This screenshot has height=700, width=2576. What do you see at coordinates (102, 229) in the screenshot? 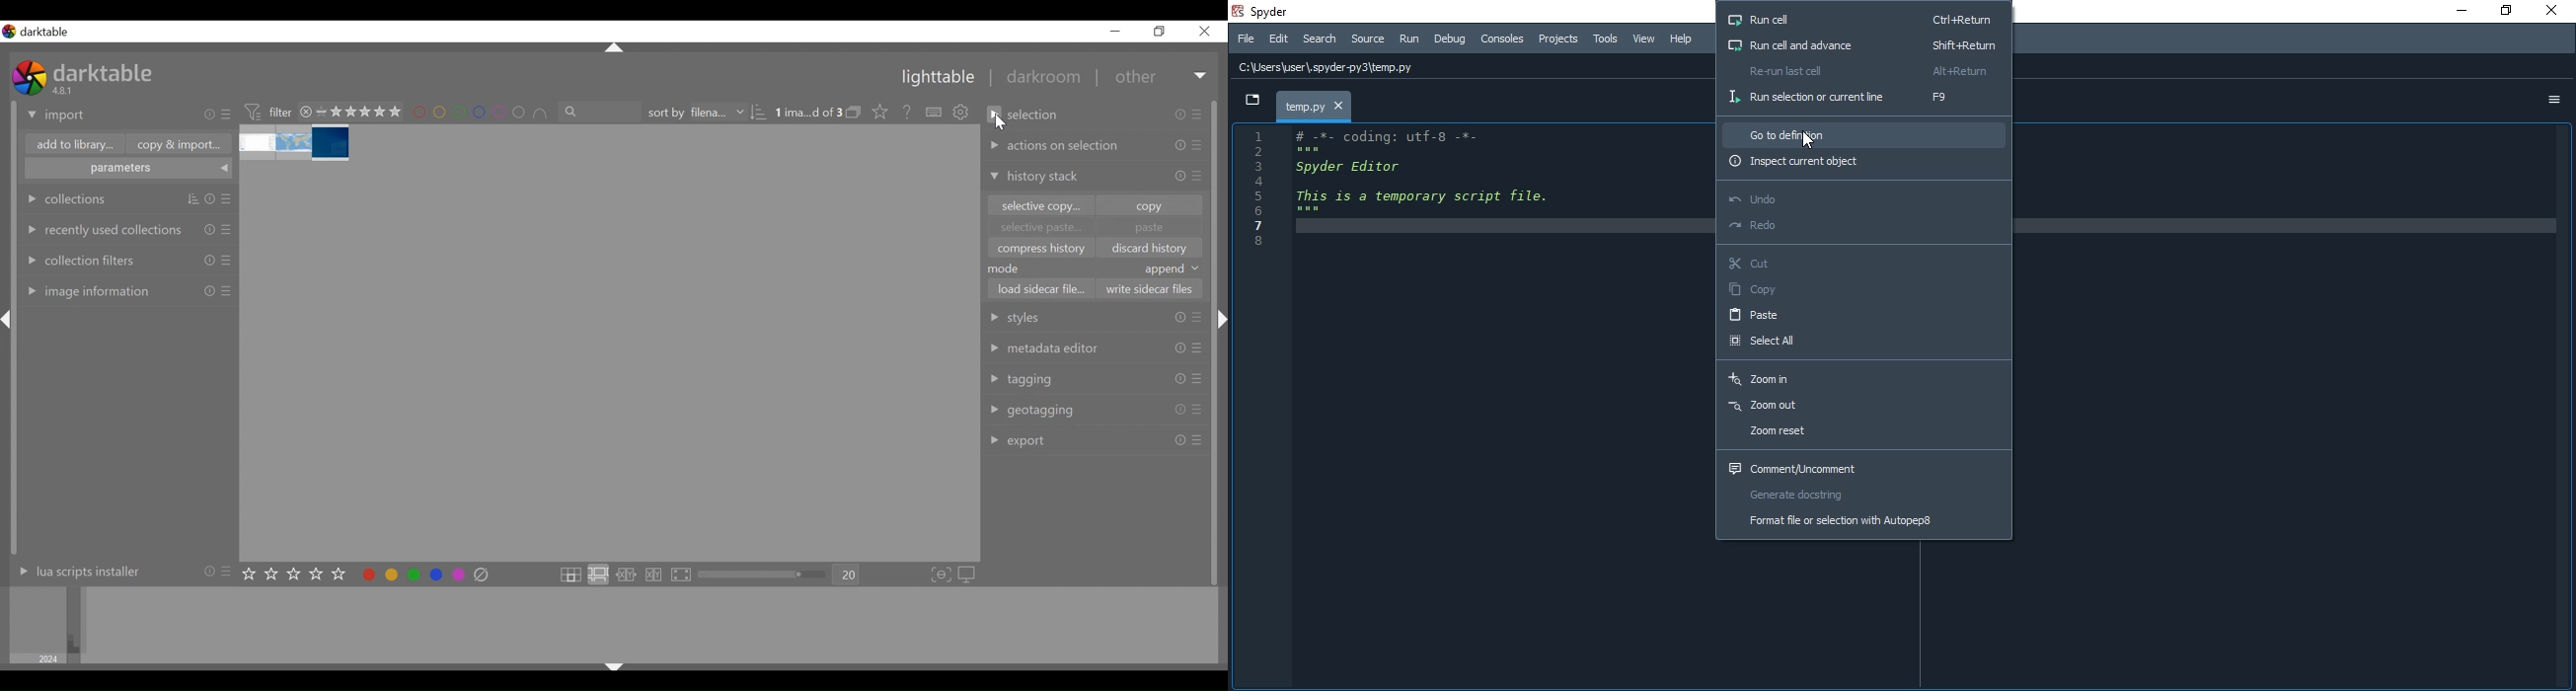
I see `recently used collections` at bounding box center [102, 229].